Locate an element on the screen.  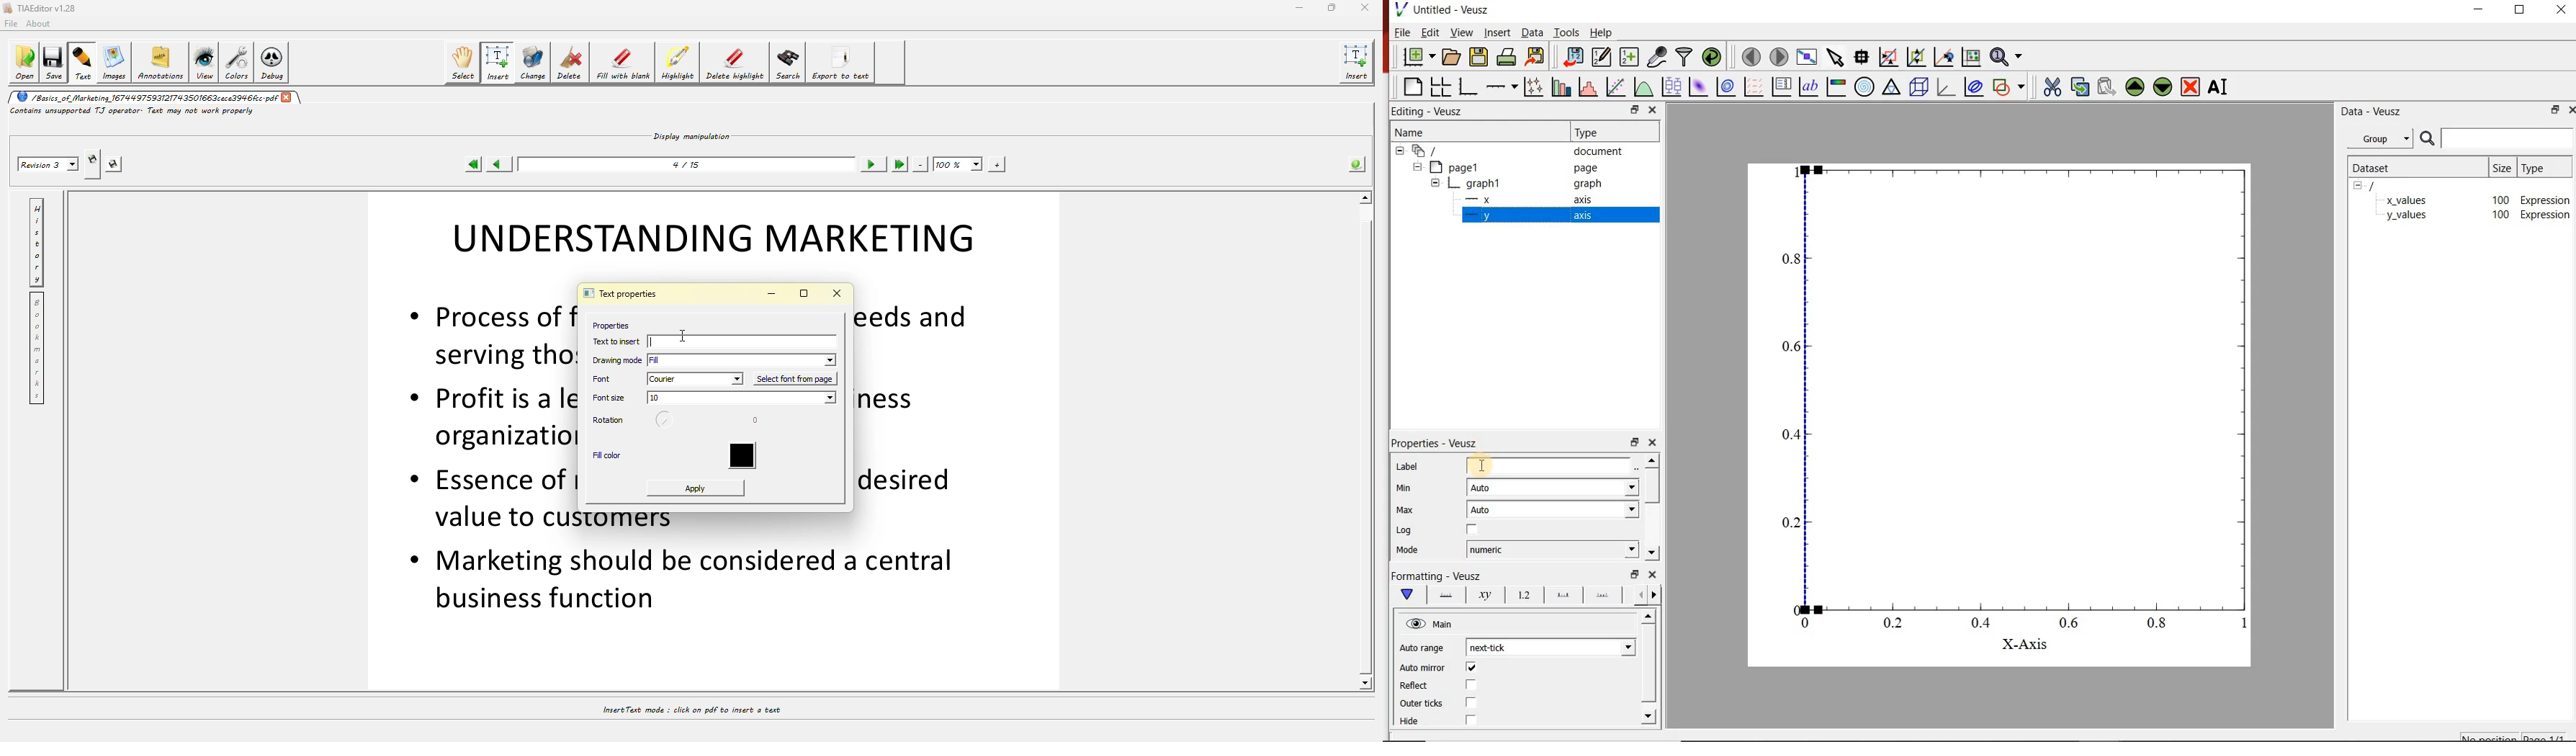
| Max is located at coordinates (1405, 512).